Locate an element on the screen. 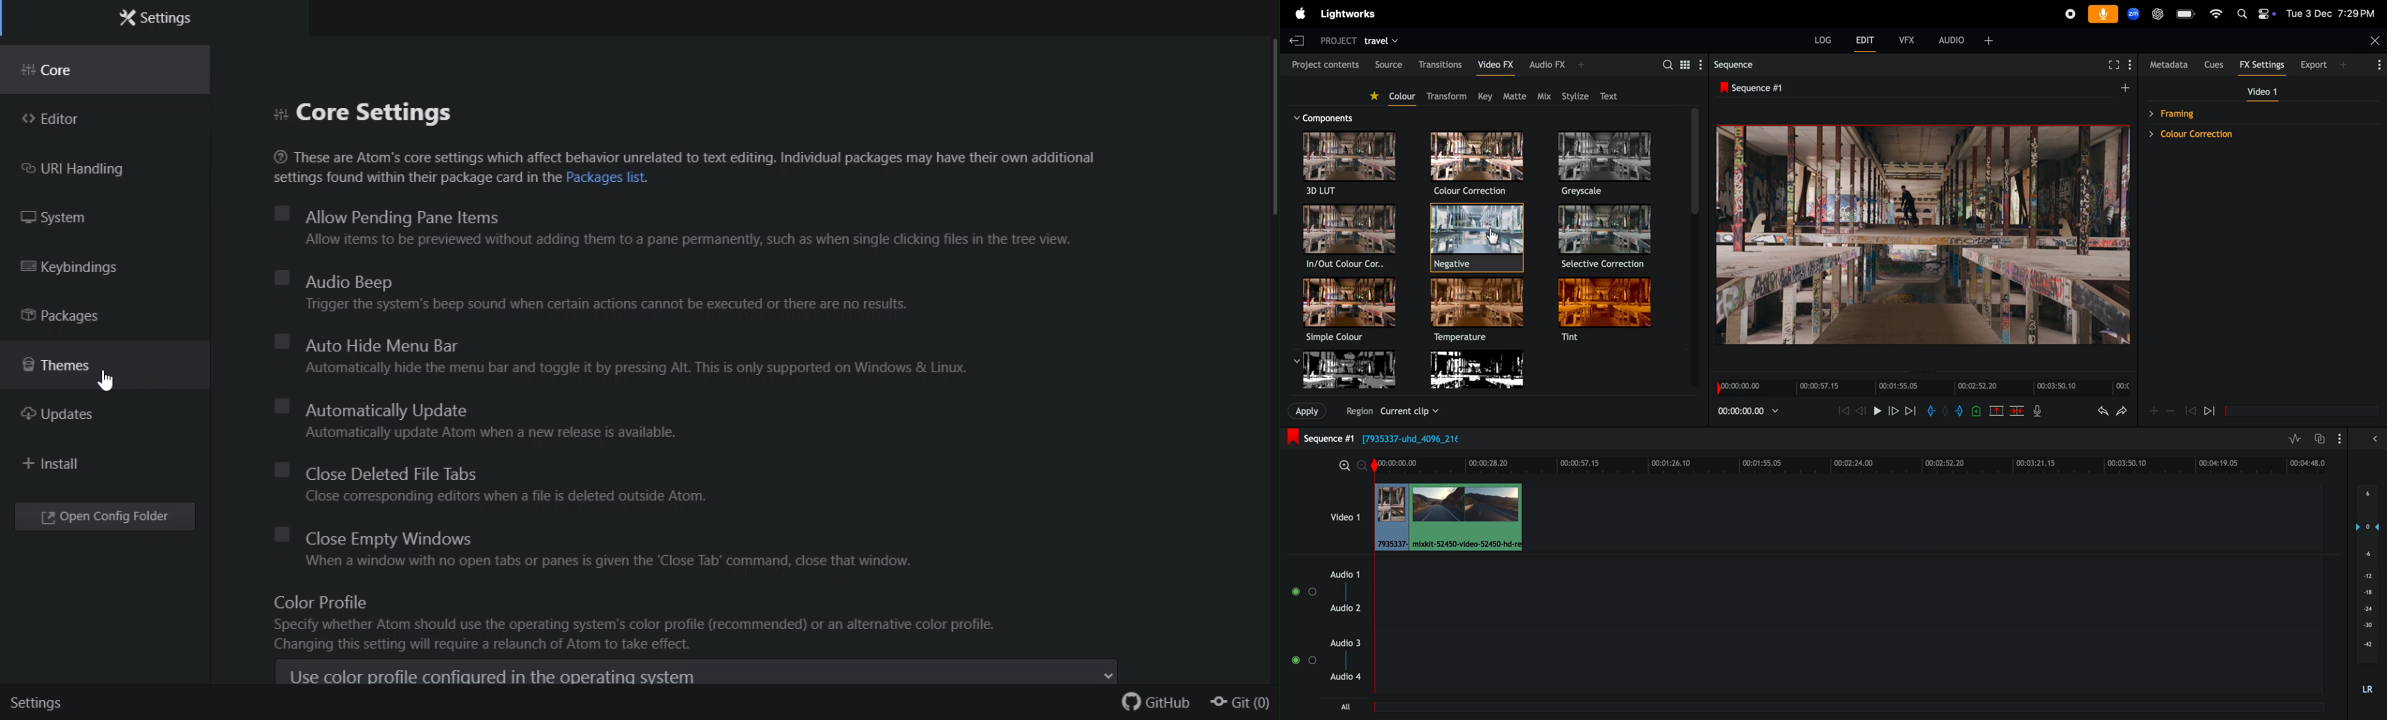 The image size is (2408, 728). matte is located at coordinates (1516, 96).